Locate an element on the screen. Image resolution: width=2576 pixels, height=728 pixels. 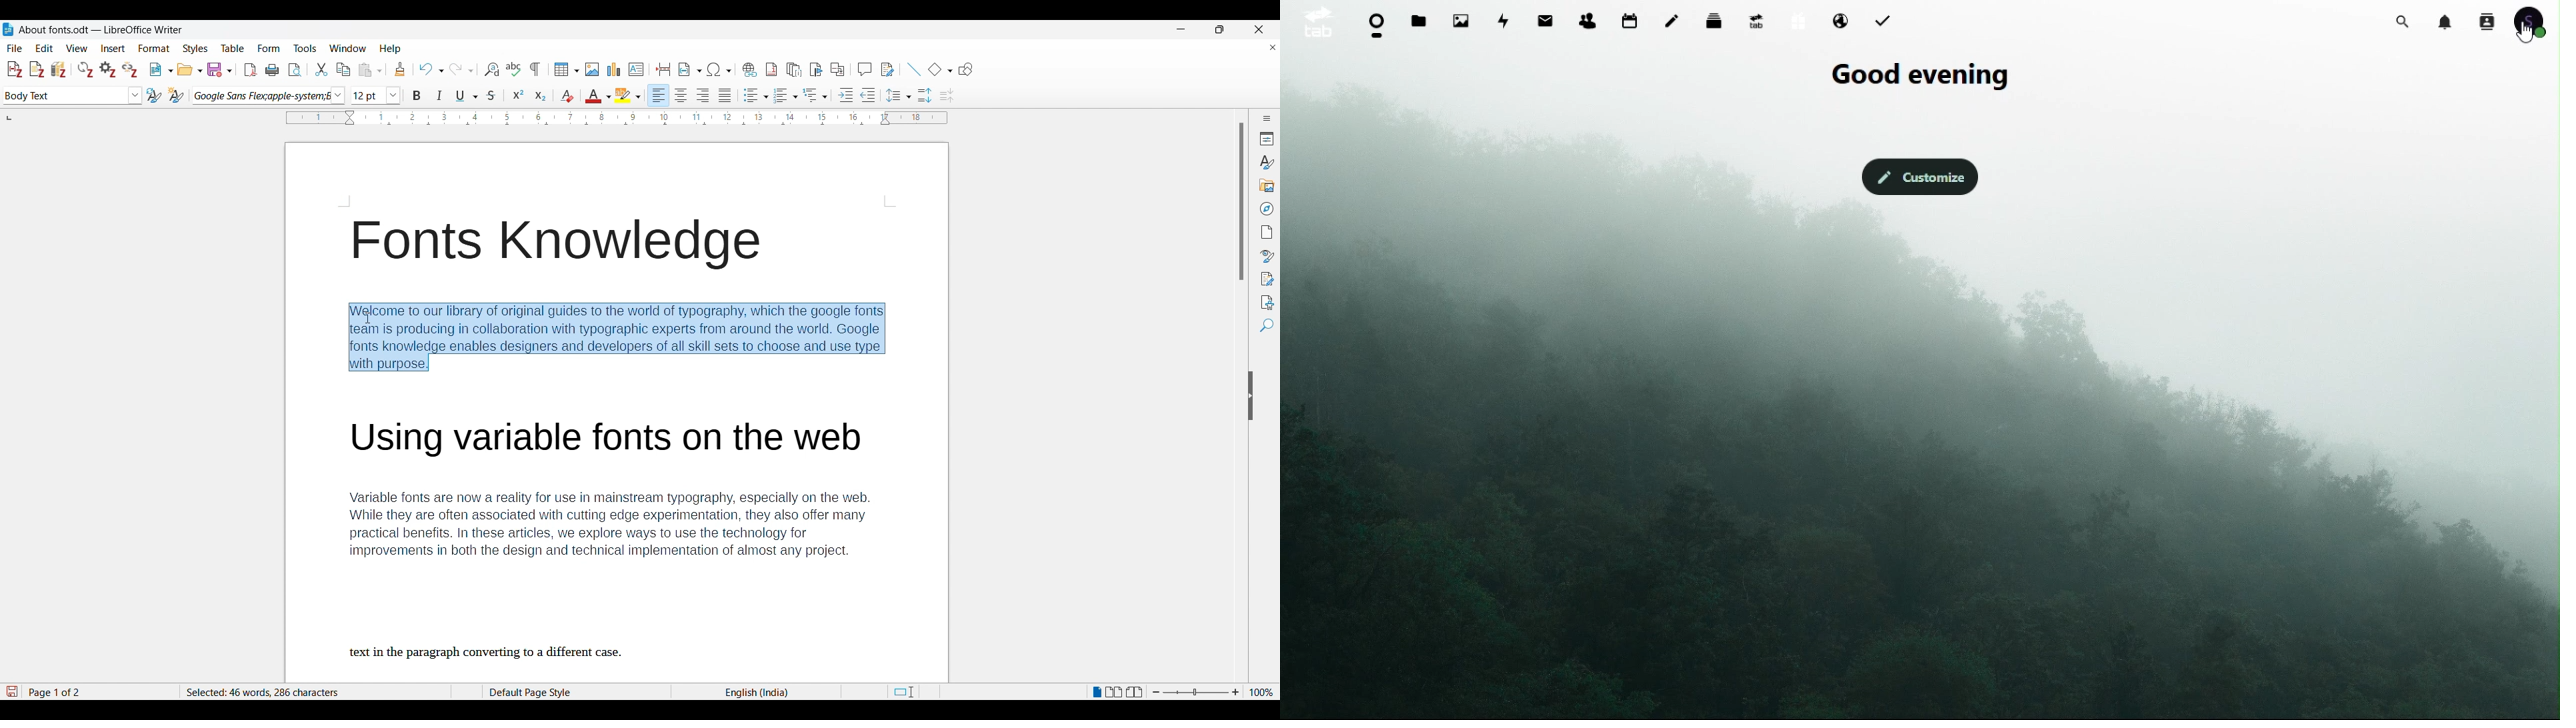
Horizontal scale is located at coordinates (617, 119).